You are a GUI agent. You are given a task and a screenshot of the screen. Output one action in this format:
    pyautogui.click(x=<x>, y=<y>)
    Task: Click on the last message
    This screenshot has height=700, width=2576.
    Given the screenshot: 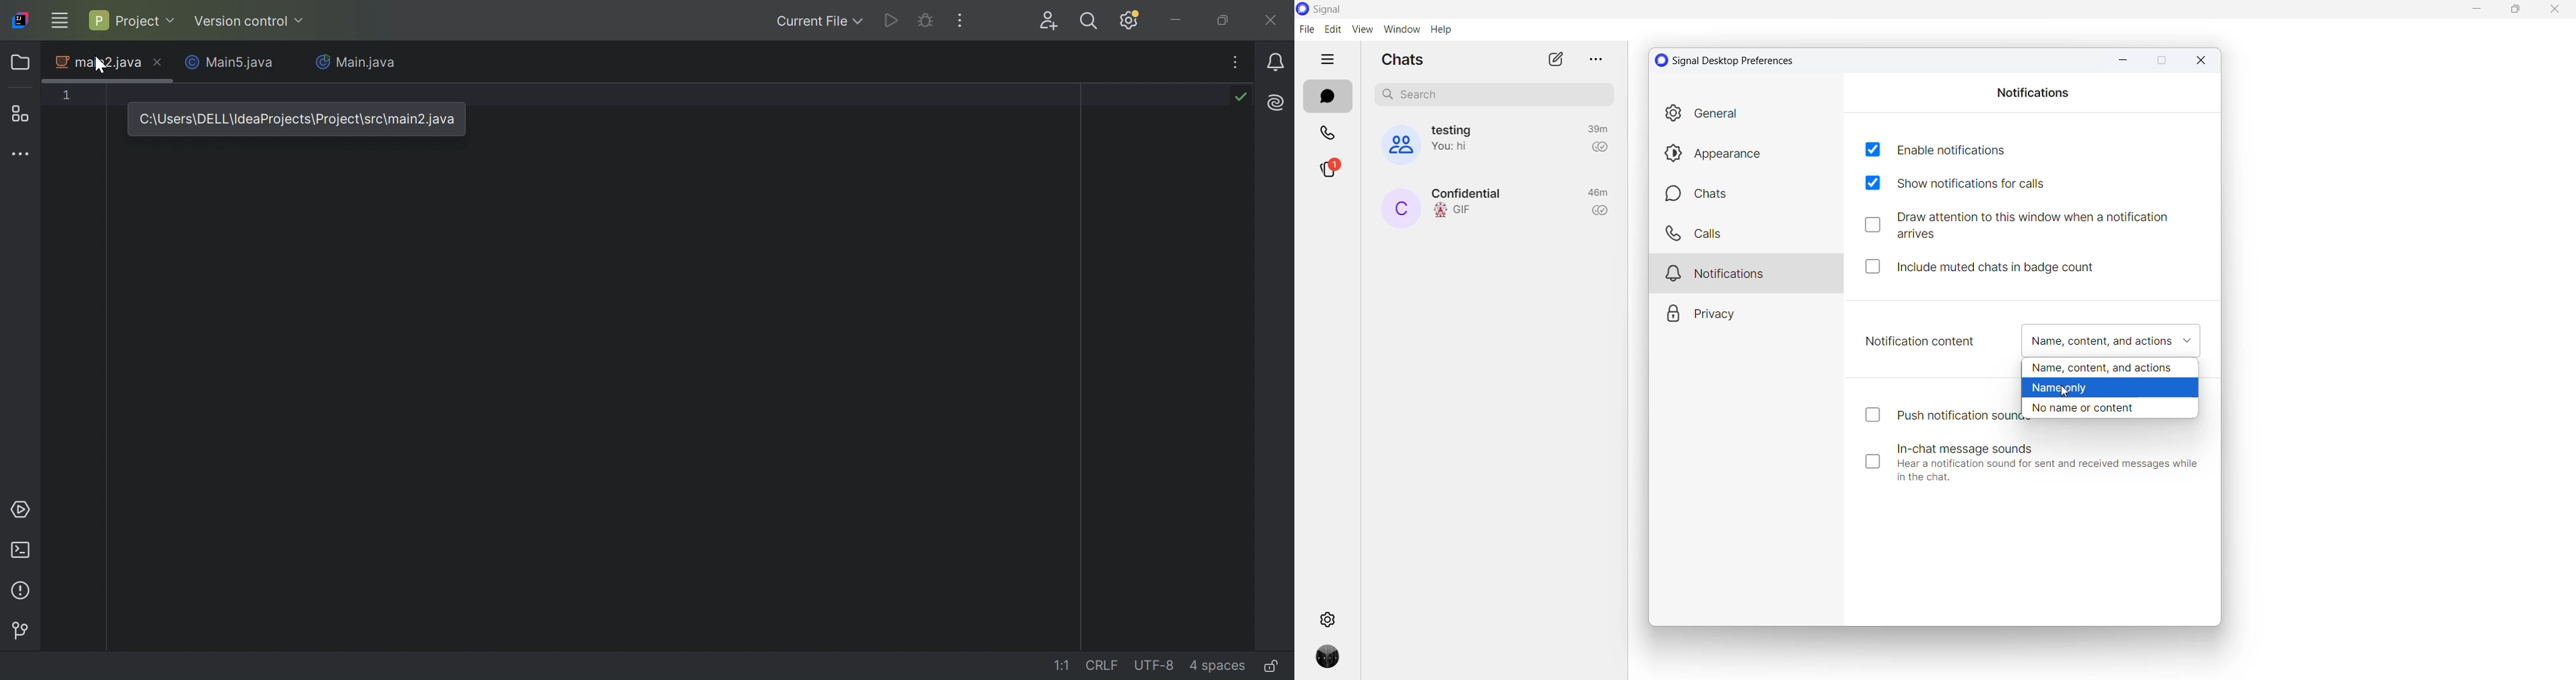 What is the action you would take?
    pyautogui.click(x=1457, y=211)
    